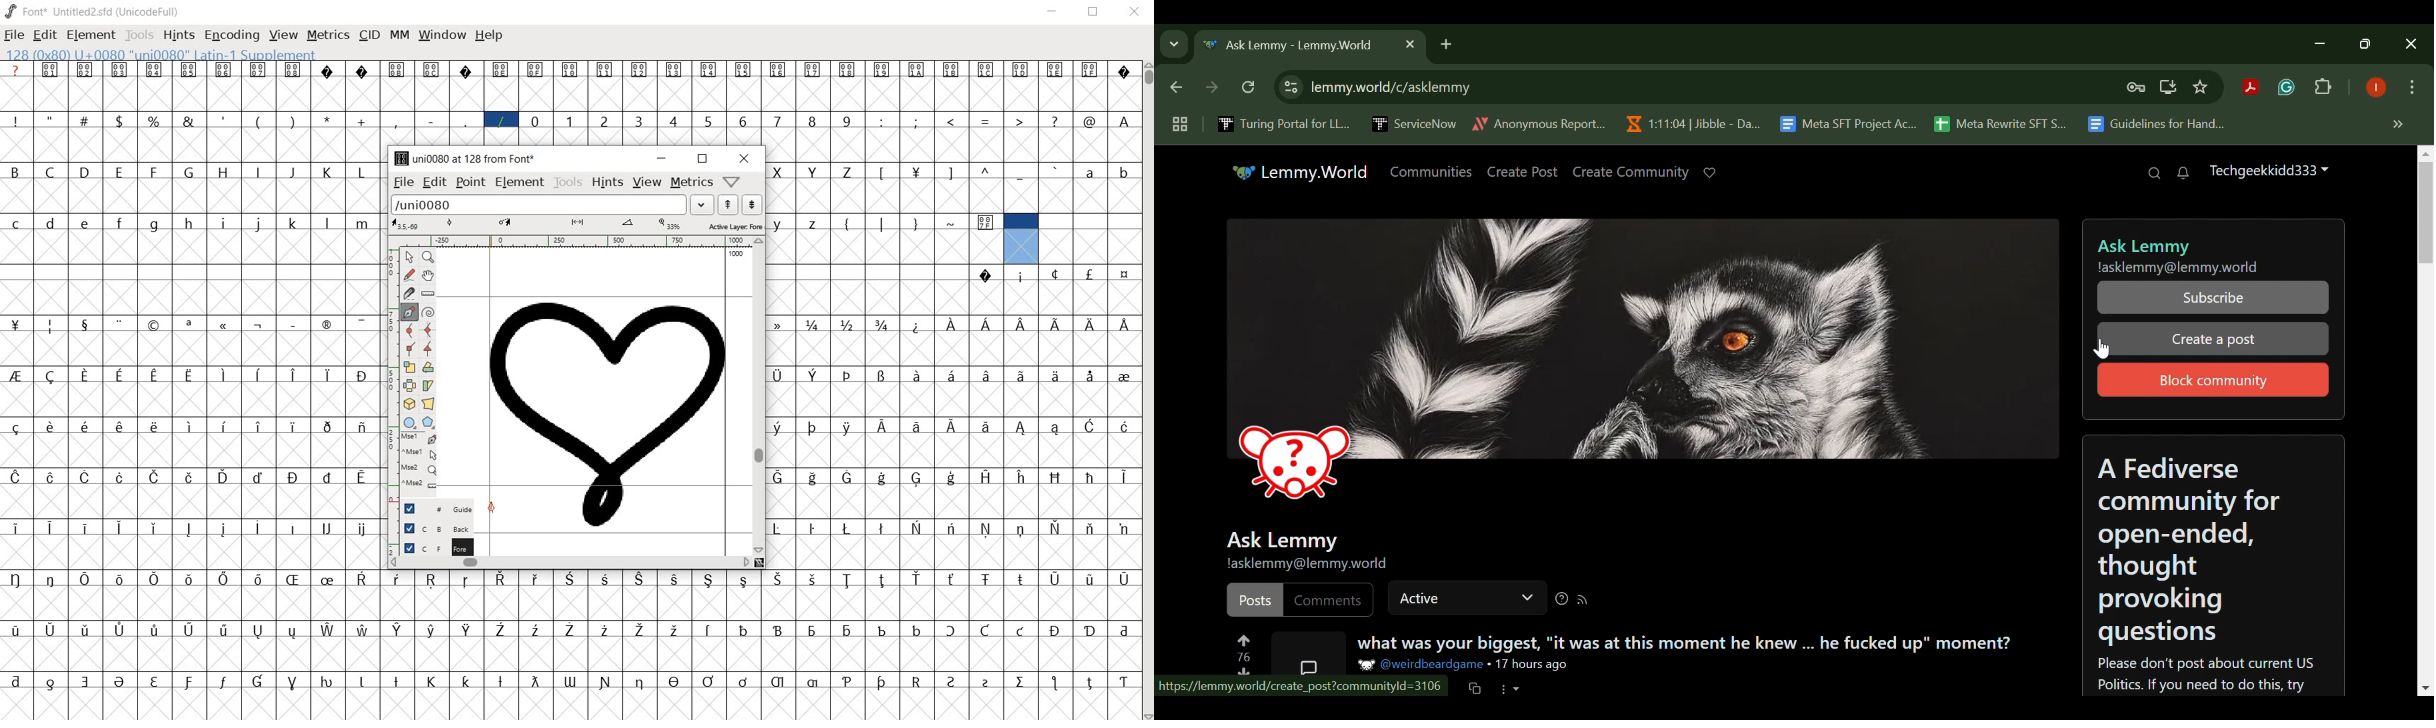  Describe the element at coordinates (257, 224) in the screenshot. I see `glyph` at that location.